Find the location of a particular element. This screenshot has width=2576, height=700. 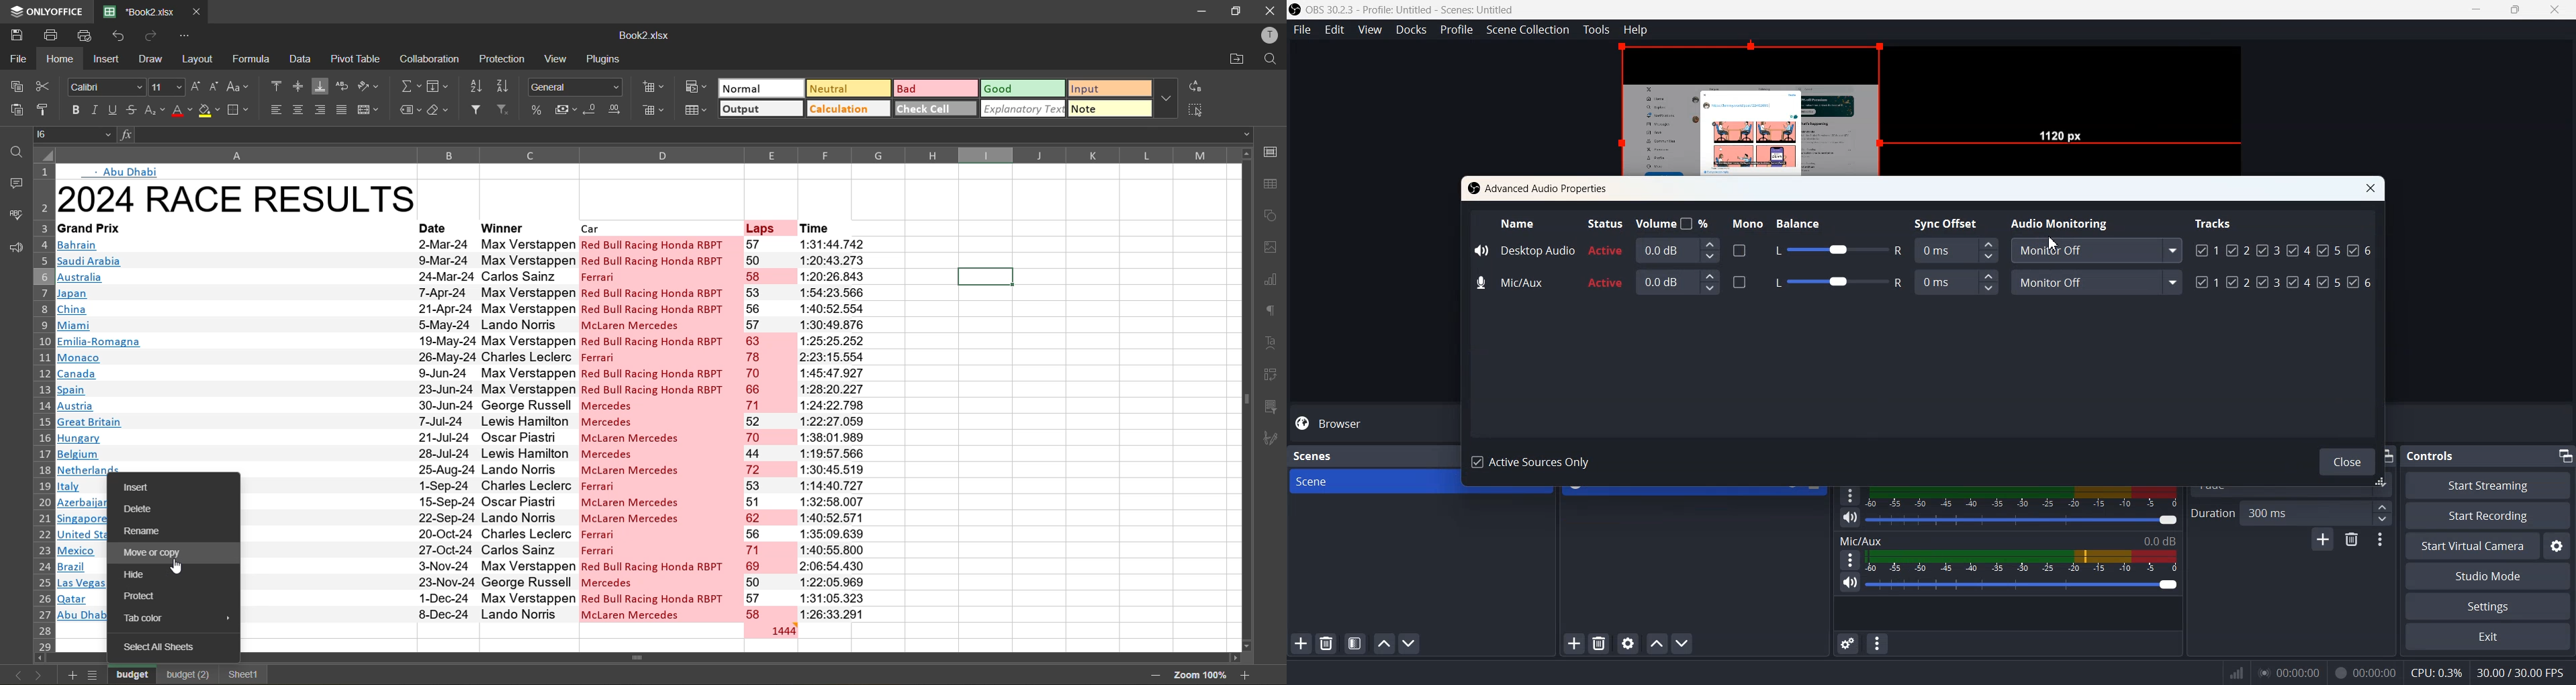

Settings is located at coordinates (2487, 607).